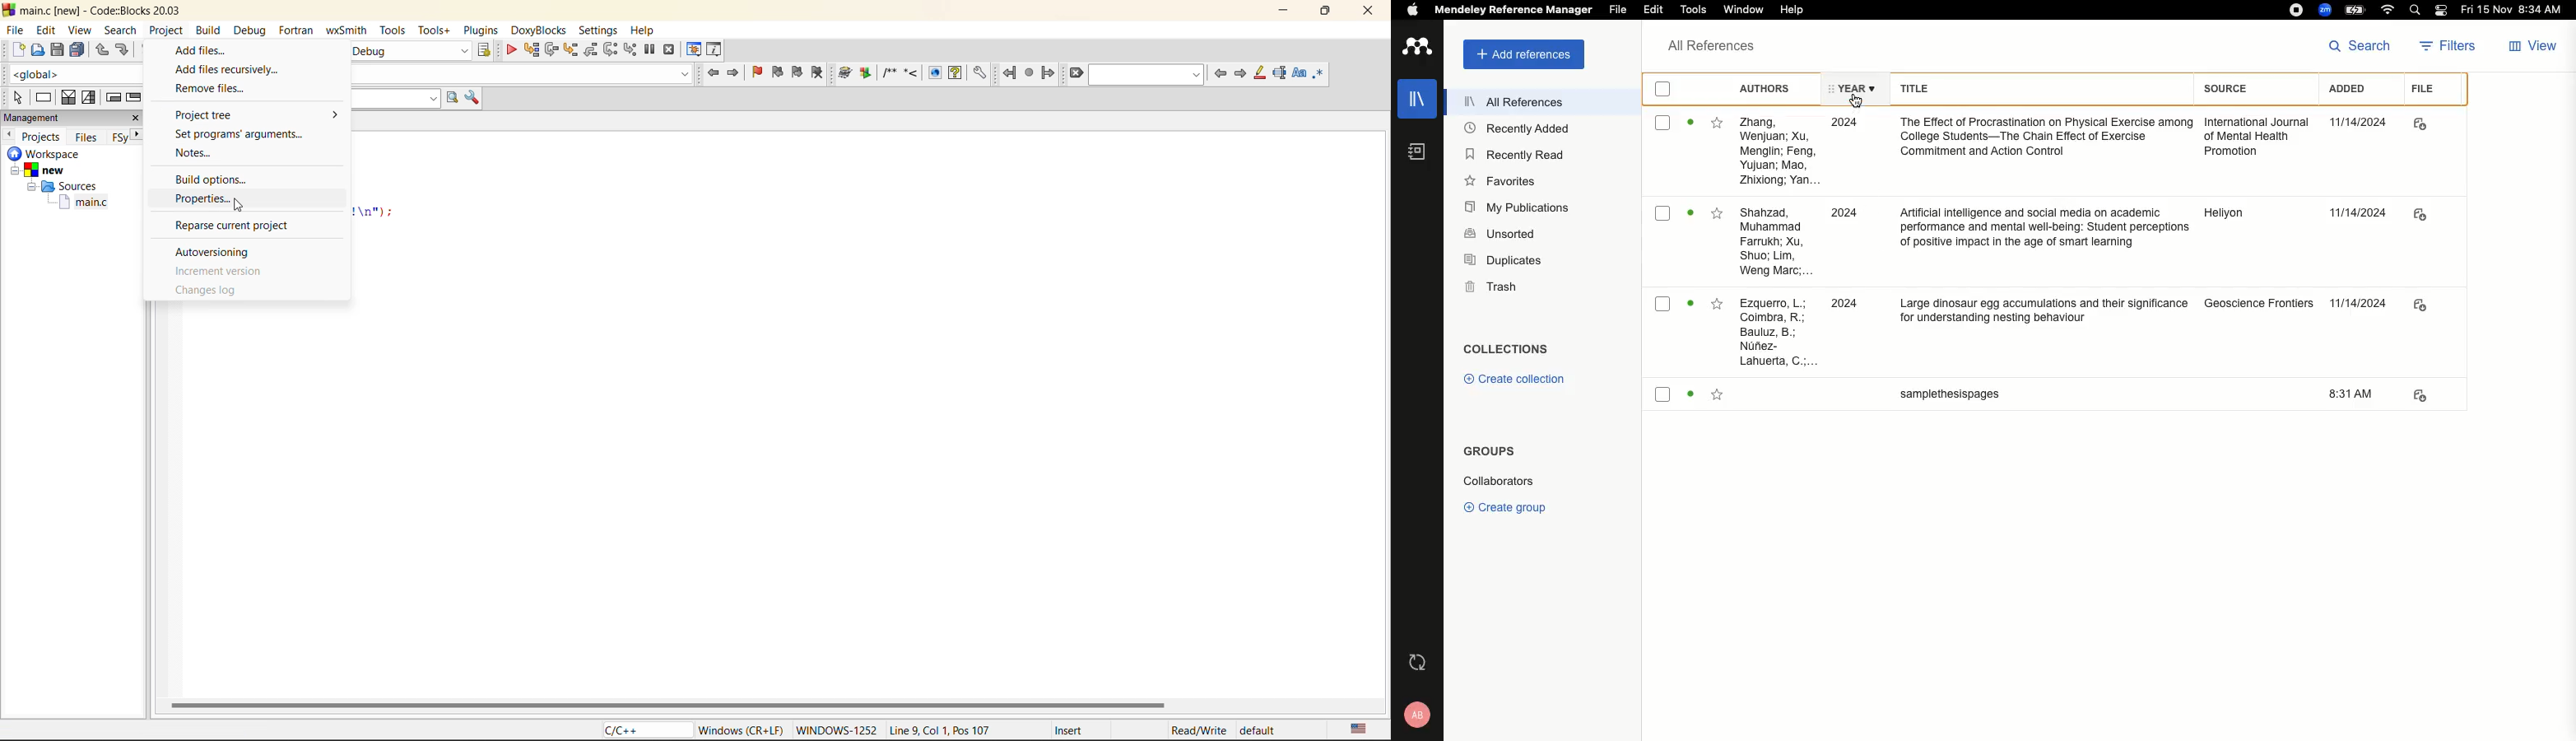 The image size is (2576, 756). What do you see at coordinates (245, 49) in the screenshot?
I see `Add Files..` at bounding box center [245, 49].